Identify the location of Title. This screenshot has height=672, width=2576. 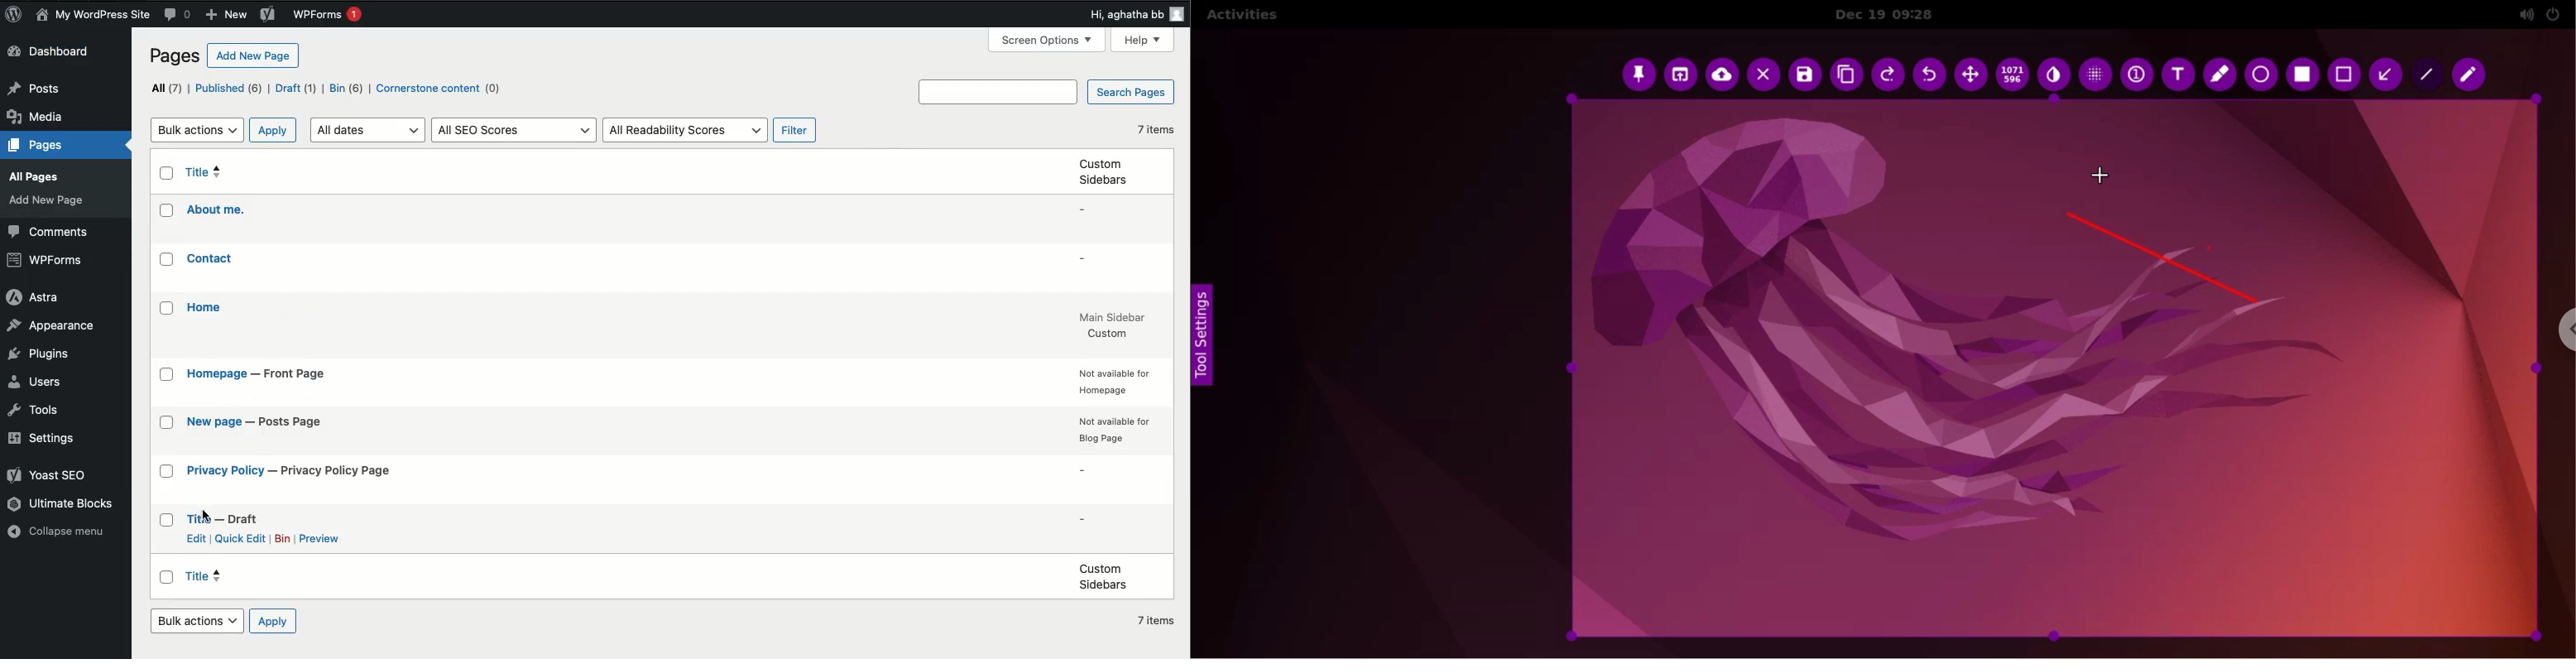
(256, 422).